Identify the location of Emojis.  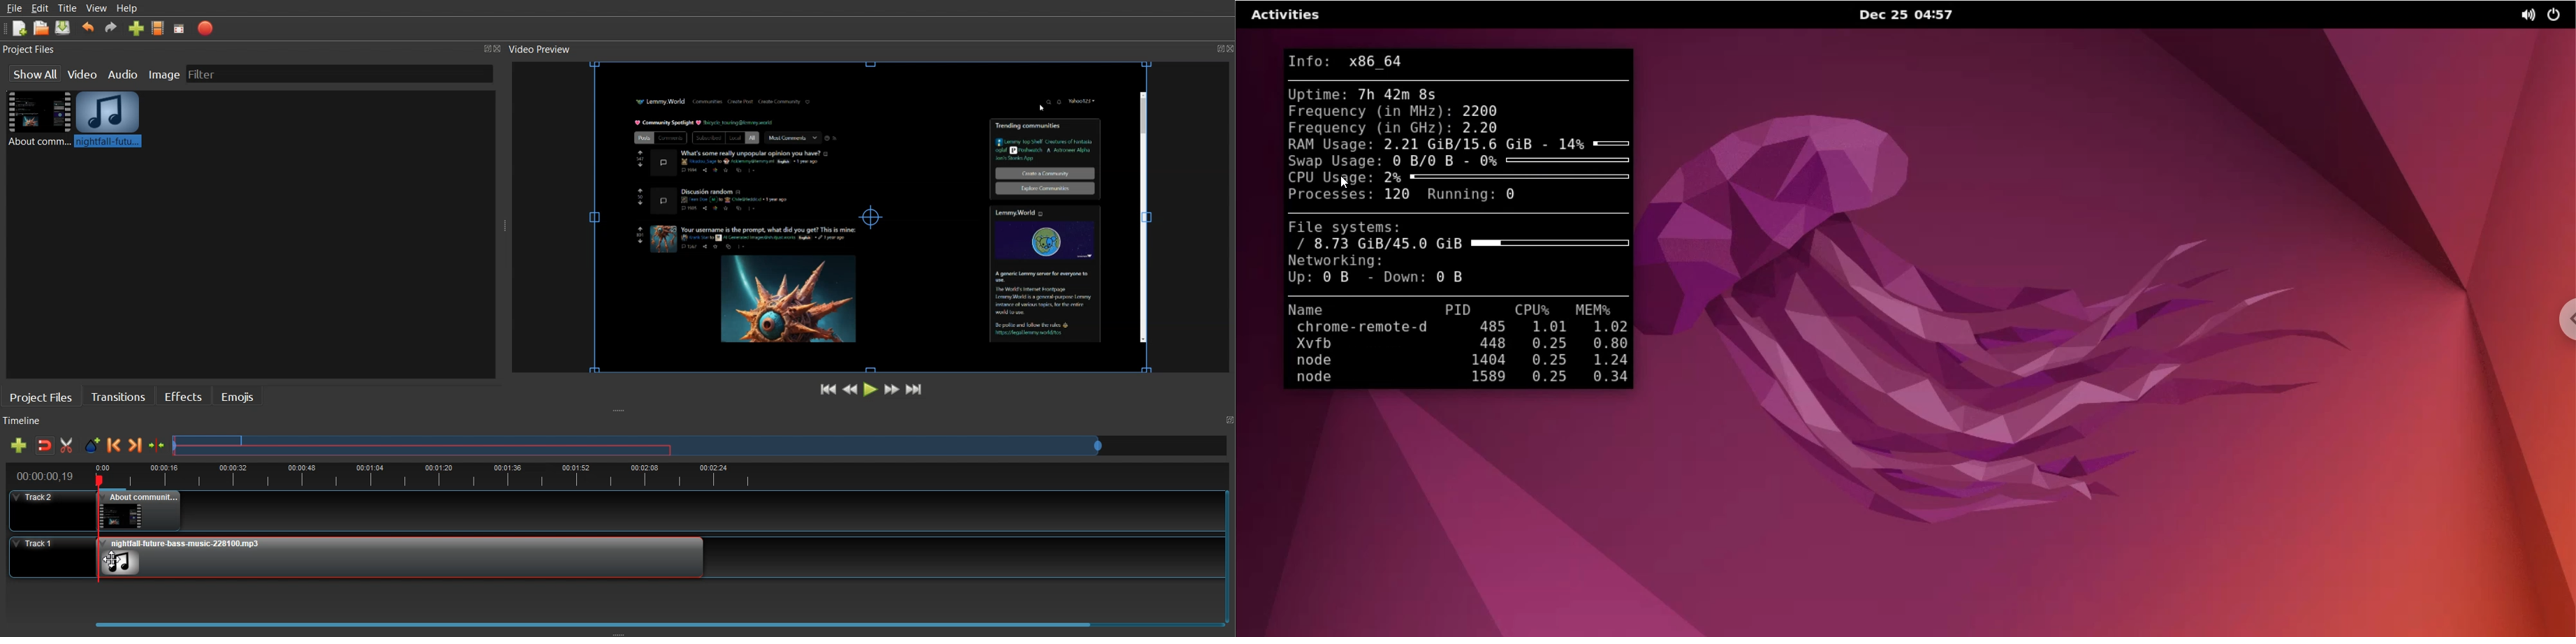
(239, 396).